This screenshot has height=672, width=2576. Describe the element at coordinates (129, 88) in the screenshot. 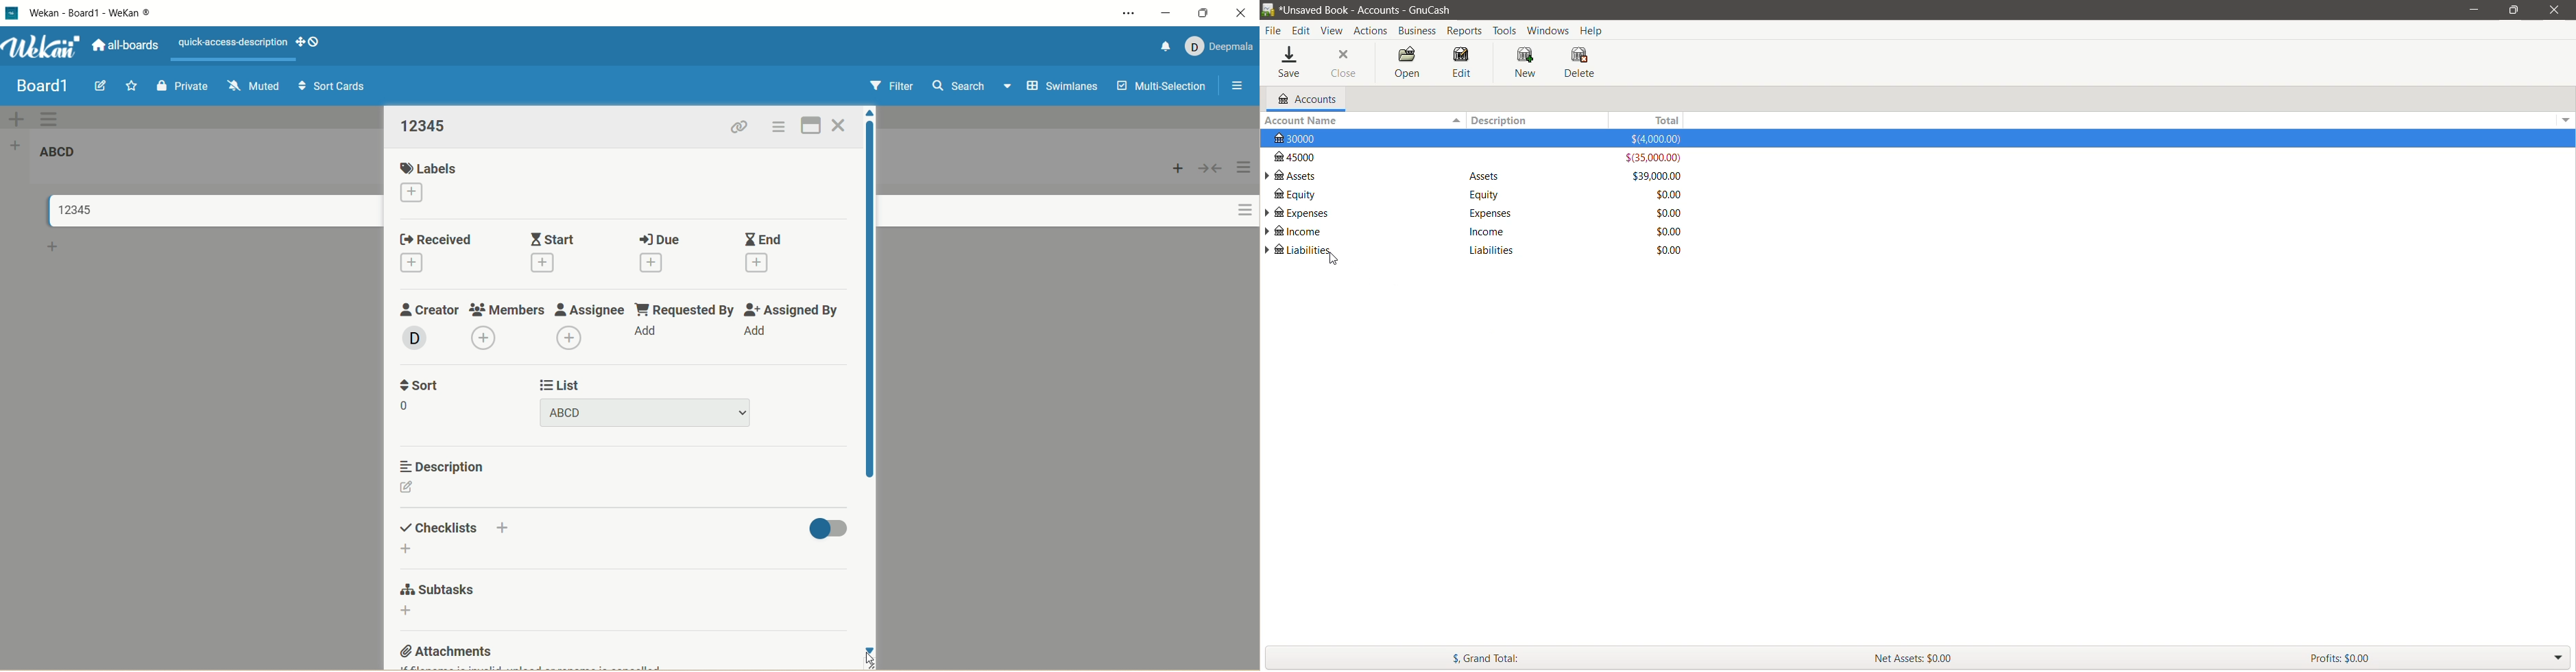

I see `favorite` at that location.